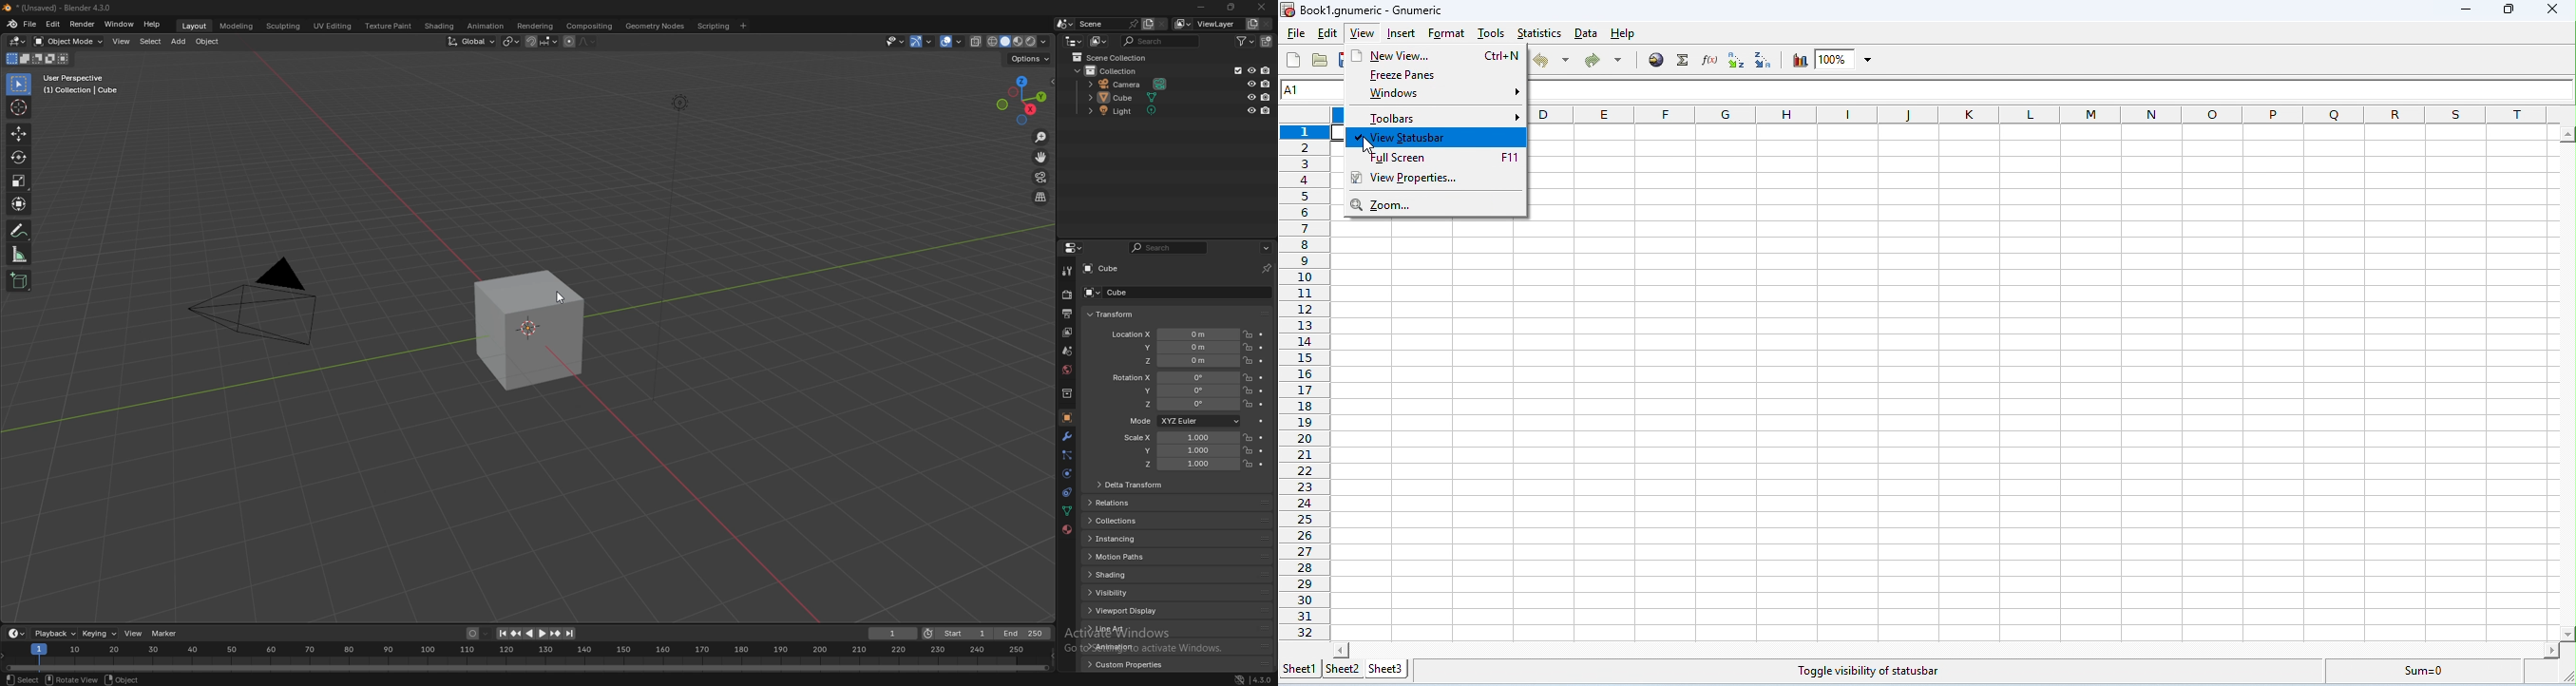  I want to click on Book1 numeric - Gnumeric, so click(1363, 10).